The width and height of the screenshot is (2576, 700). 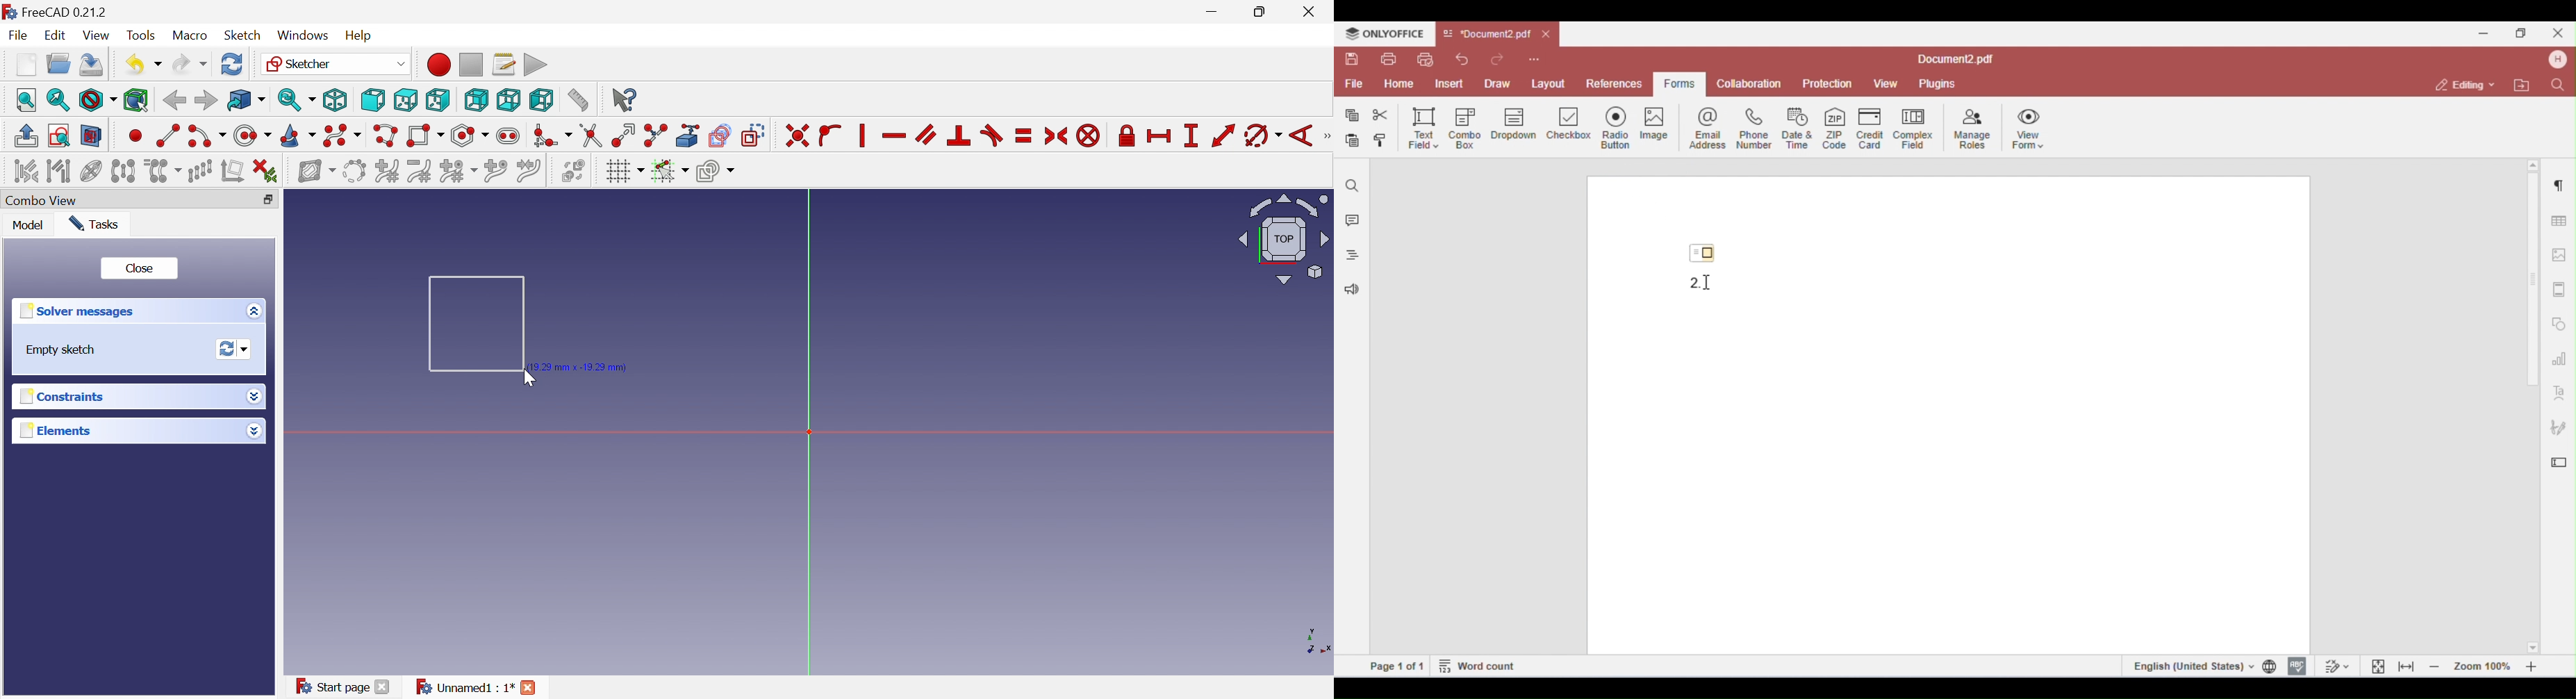 What do you see at coordinates (529, 687) in the screenshot?
I see `Close` at bounding box center [529, 687].